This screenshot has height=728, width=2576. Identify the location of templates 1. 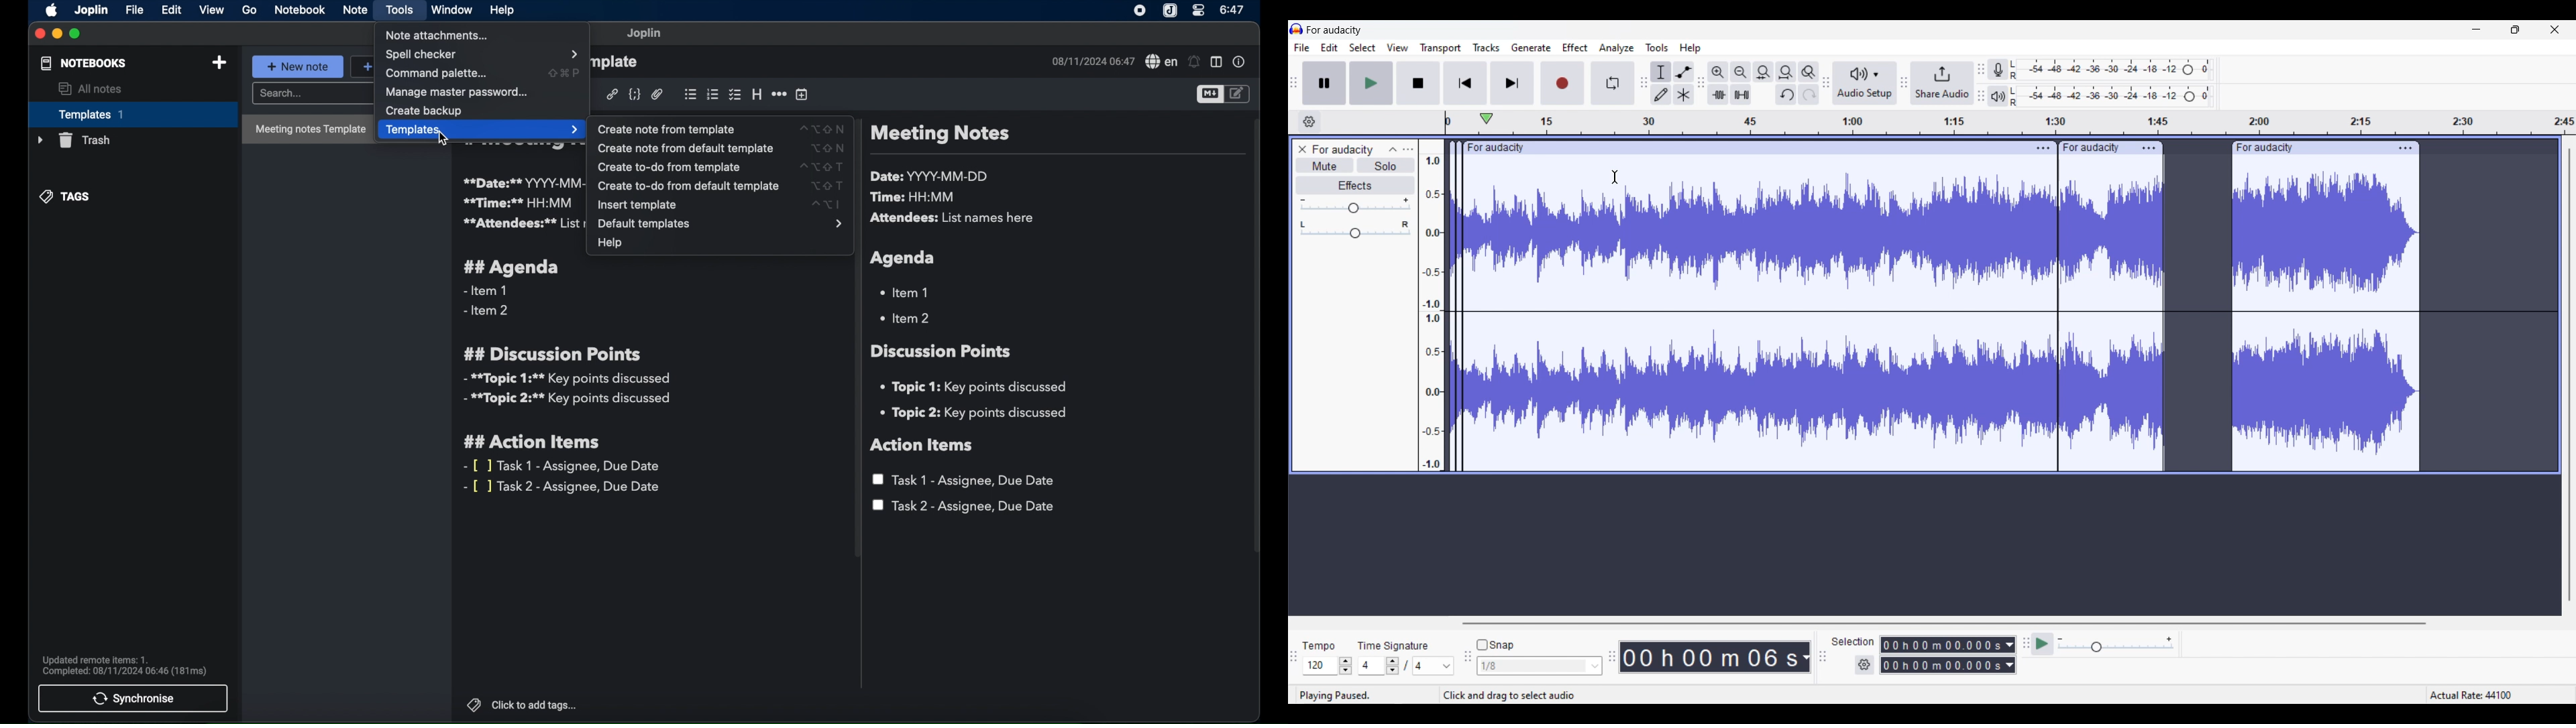
(131, 114).